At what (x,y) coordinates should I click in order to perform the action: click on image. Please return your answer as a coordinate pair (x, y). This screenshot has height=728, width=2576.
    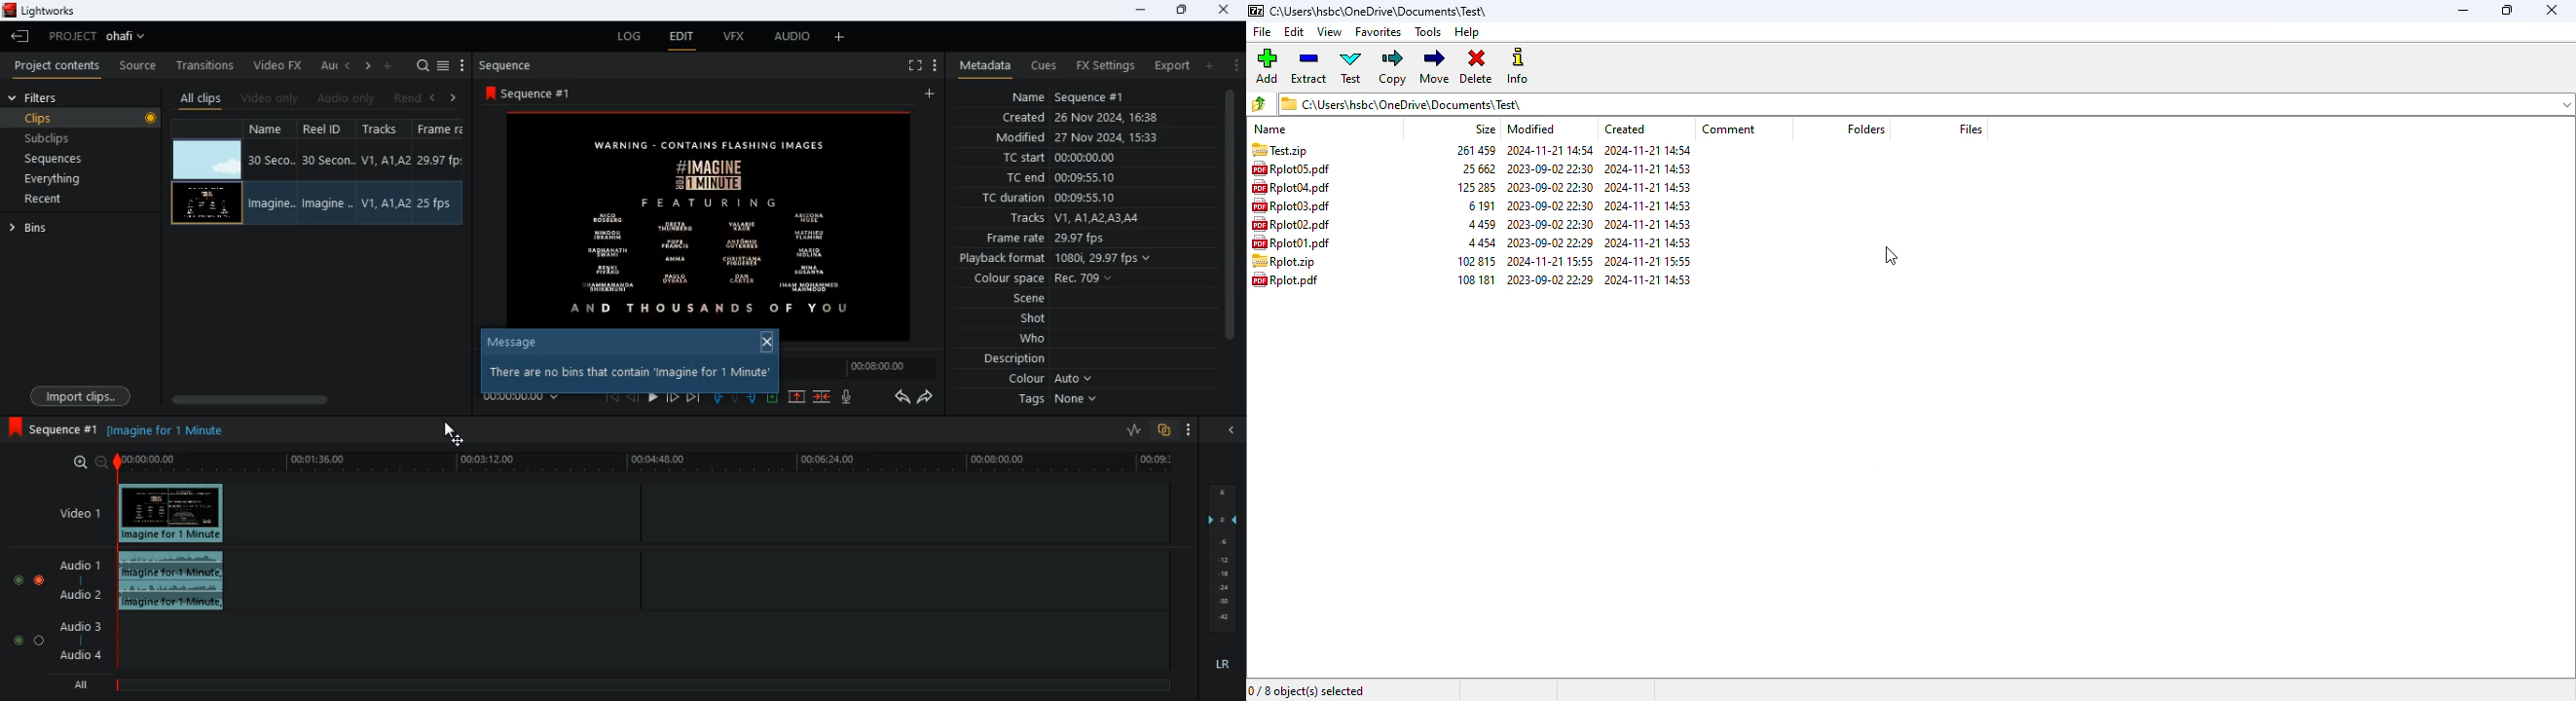
    Looking at the image, I should click on (714, 215).